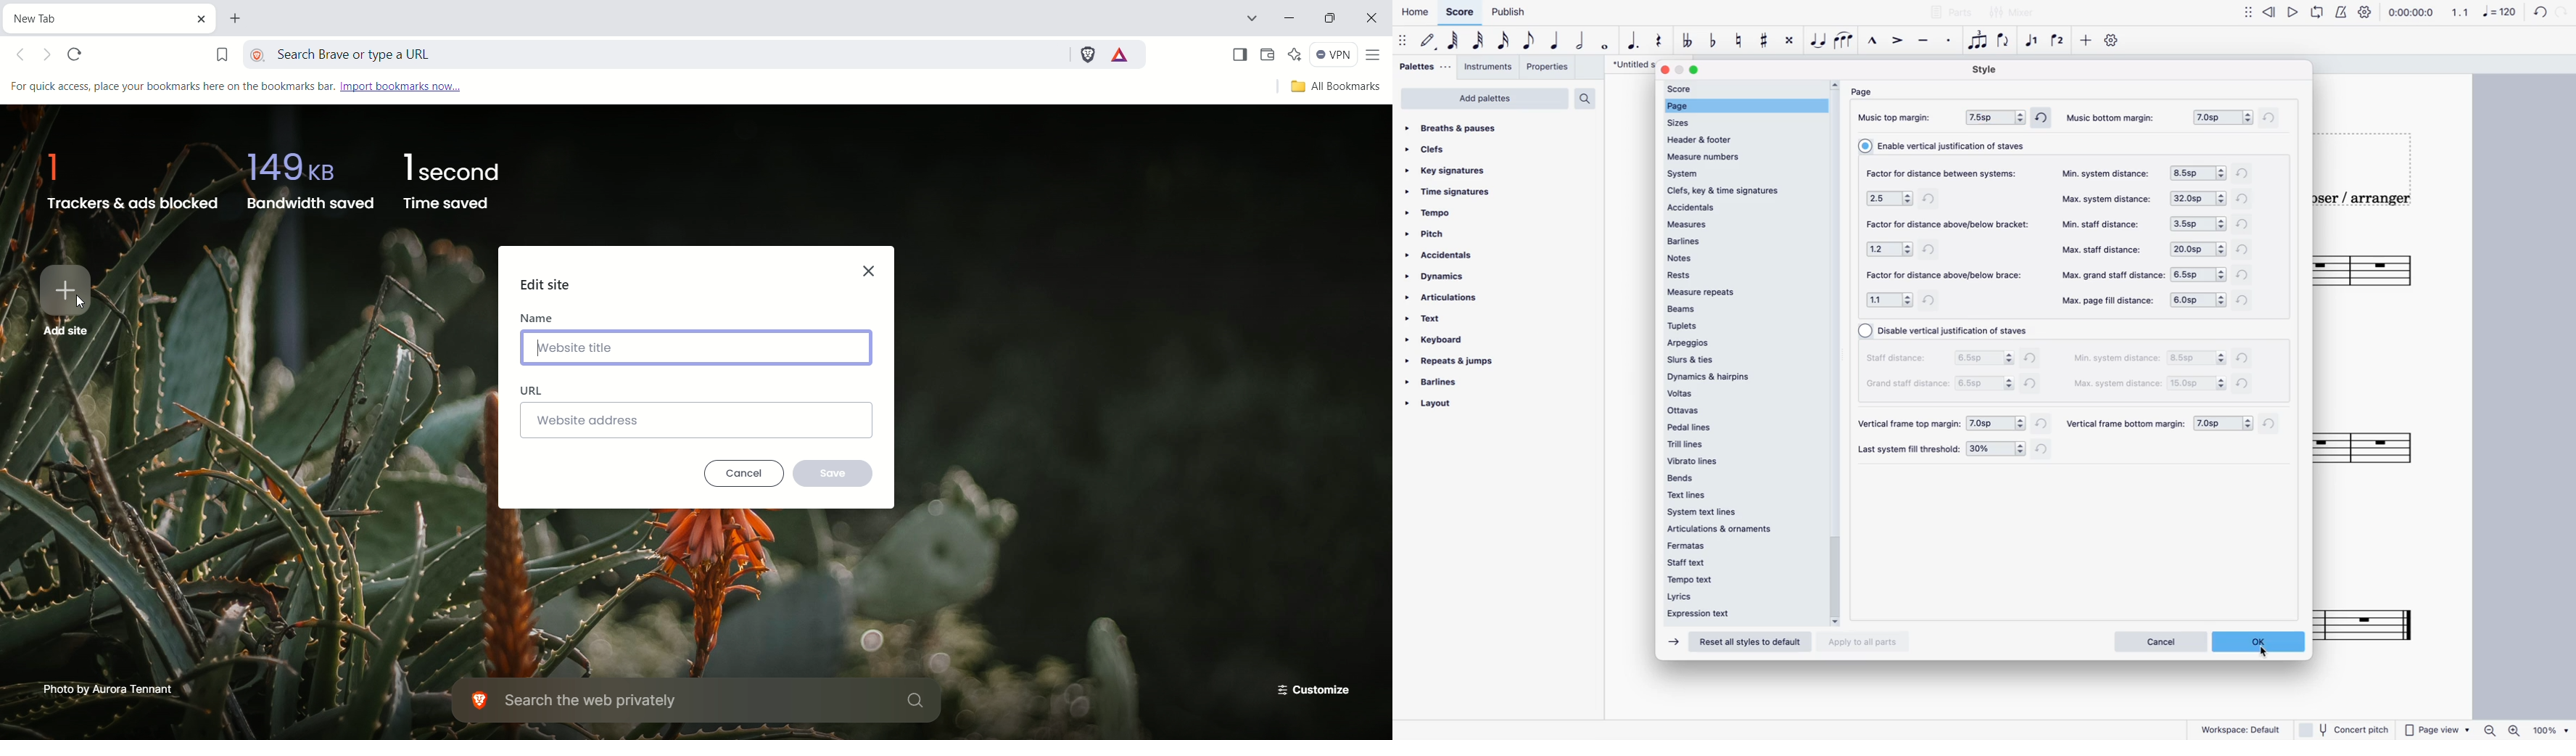  What do you see at coordinates (2367, 202) in the screenshot?
I see `composer / arranger` at bounding box center [2367, 202].